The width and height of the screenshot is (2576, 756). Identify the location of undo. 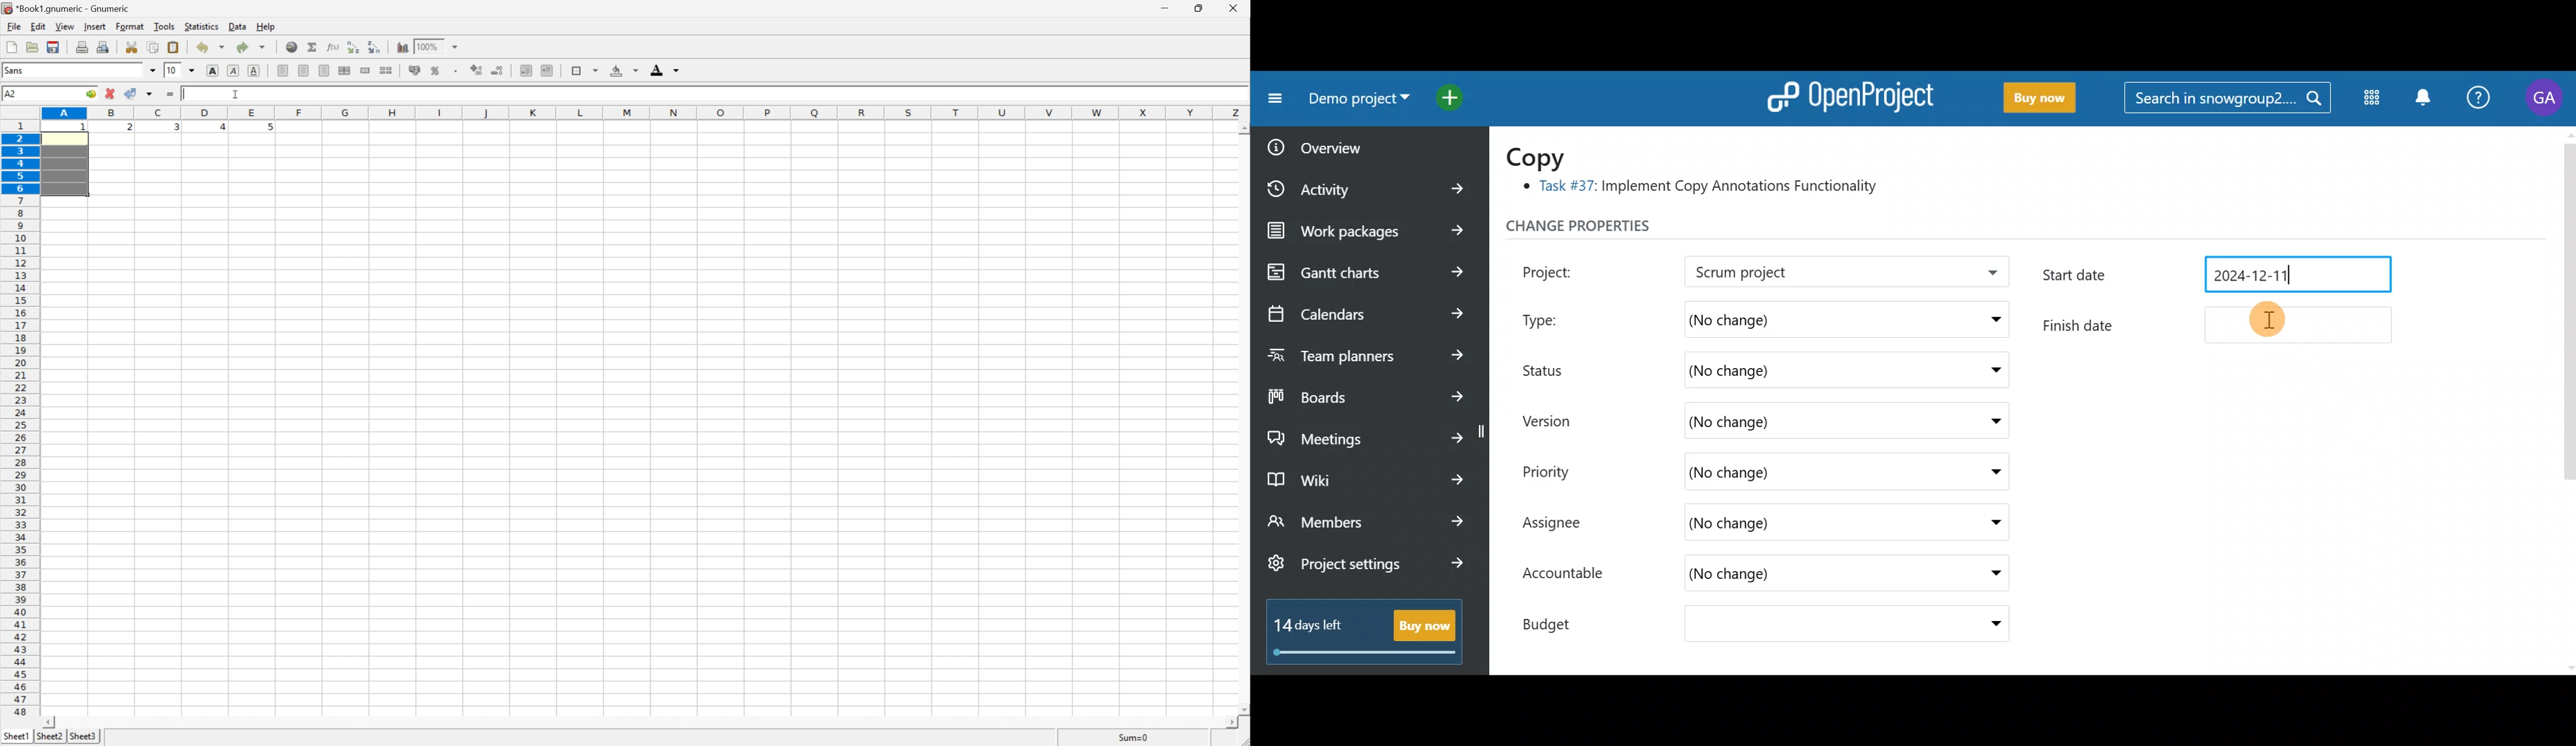
(211, 46).